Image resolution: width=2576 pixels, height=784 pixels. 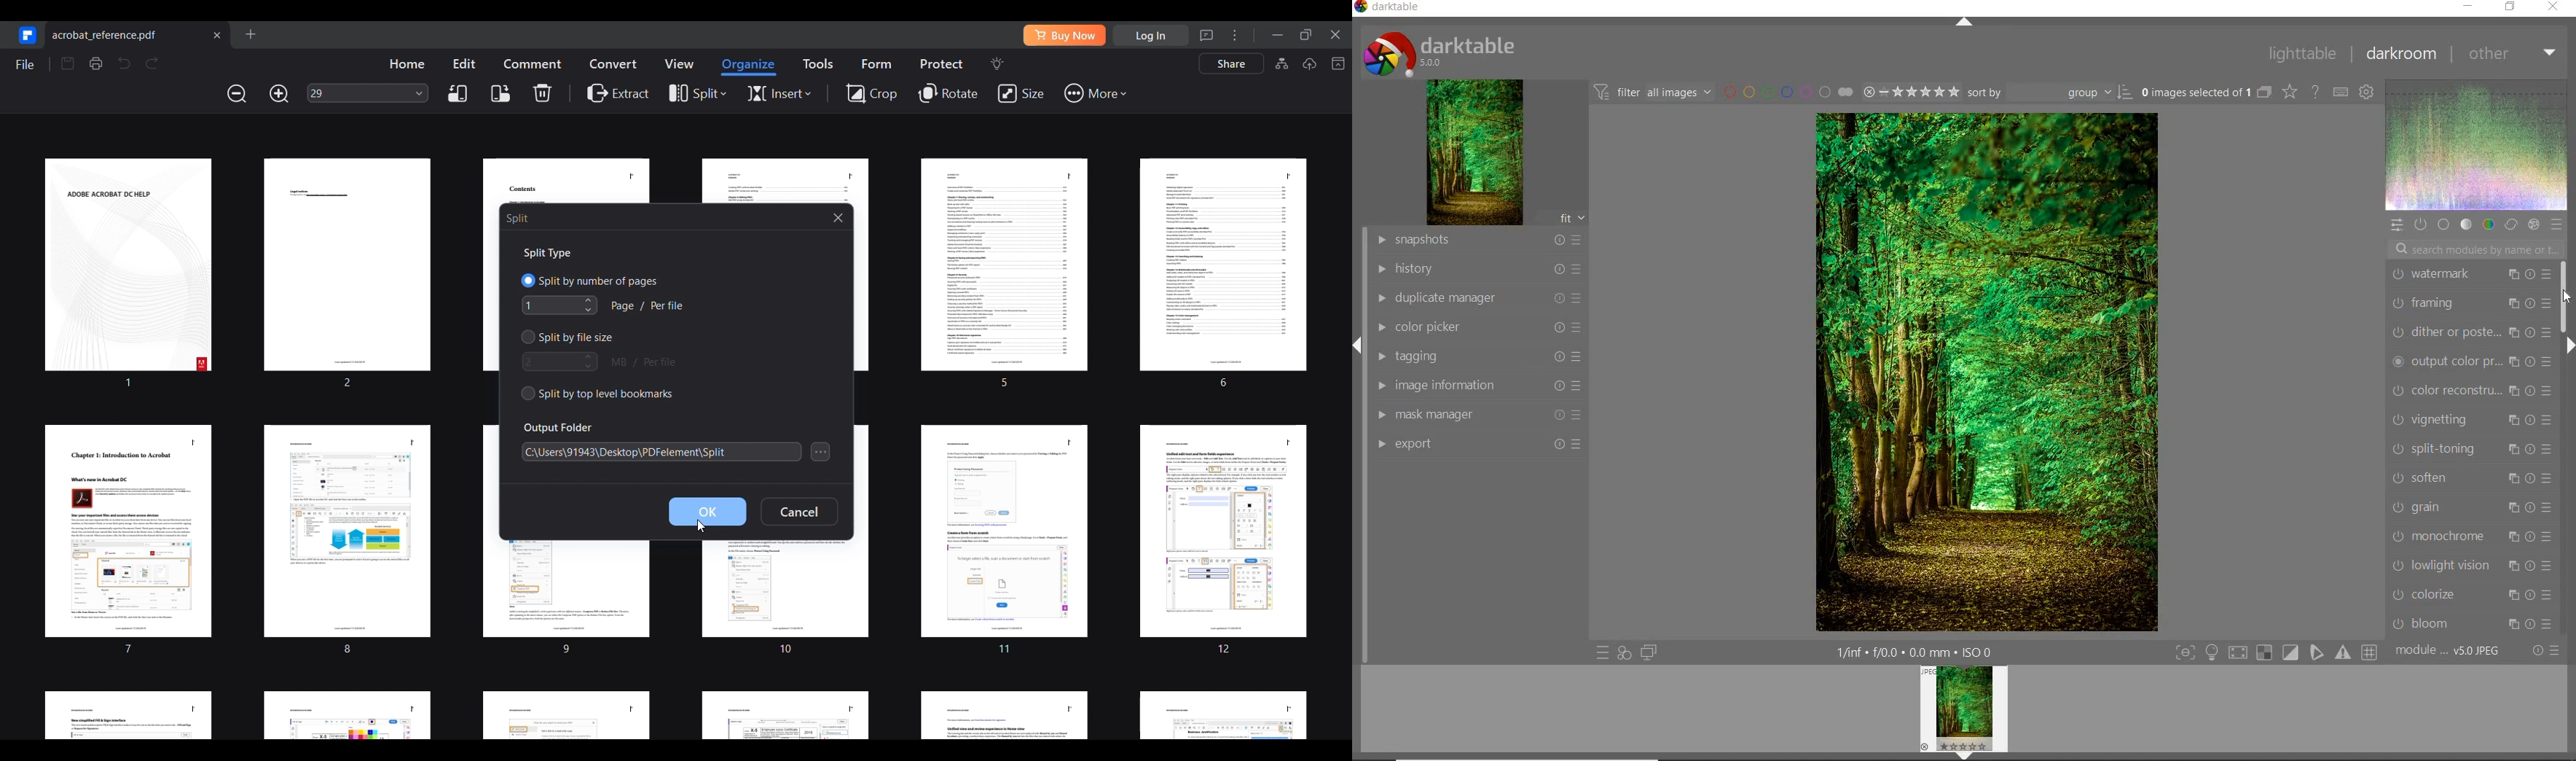 I want to click on LOWFIGHT, so click(x=2474, y=563).